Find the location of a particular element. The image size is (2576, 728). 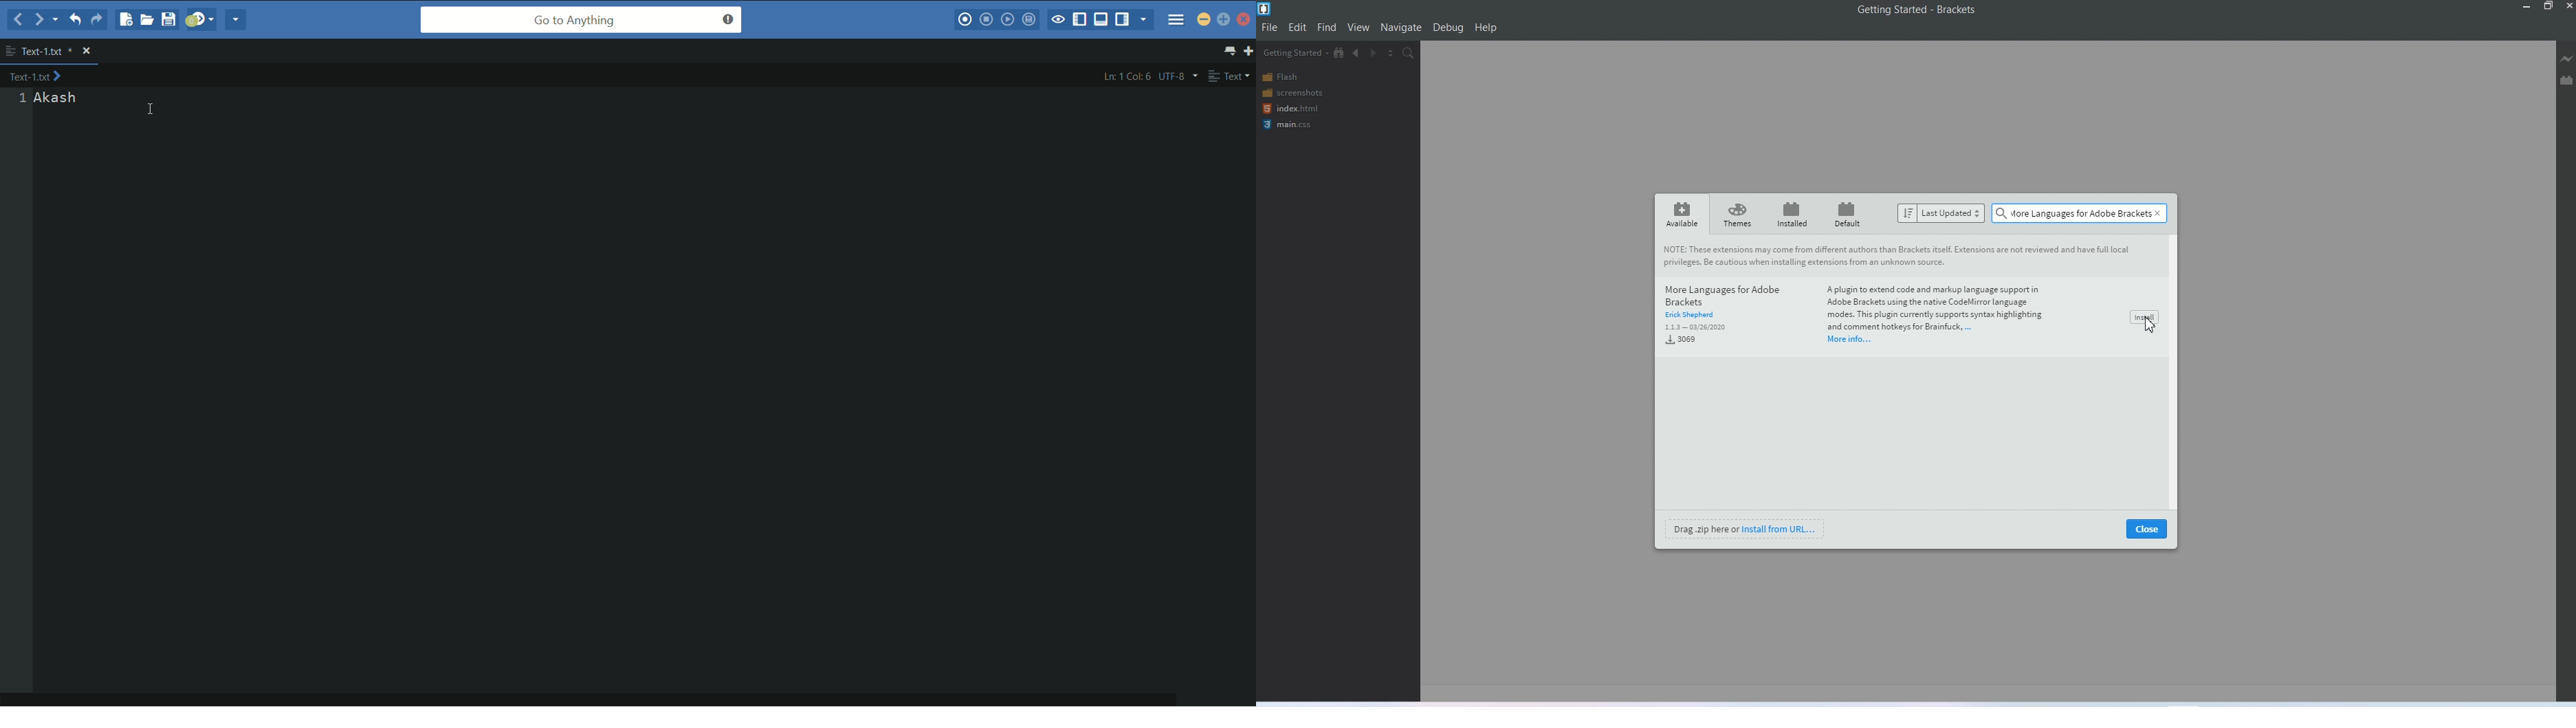

undo is located at coordinates (73, 19).